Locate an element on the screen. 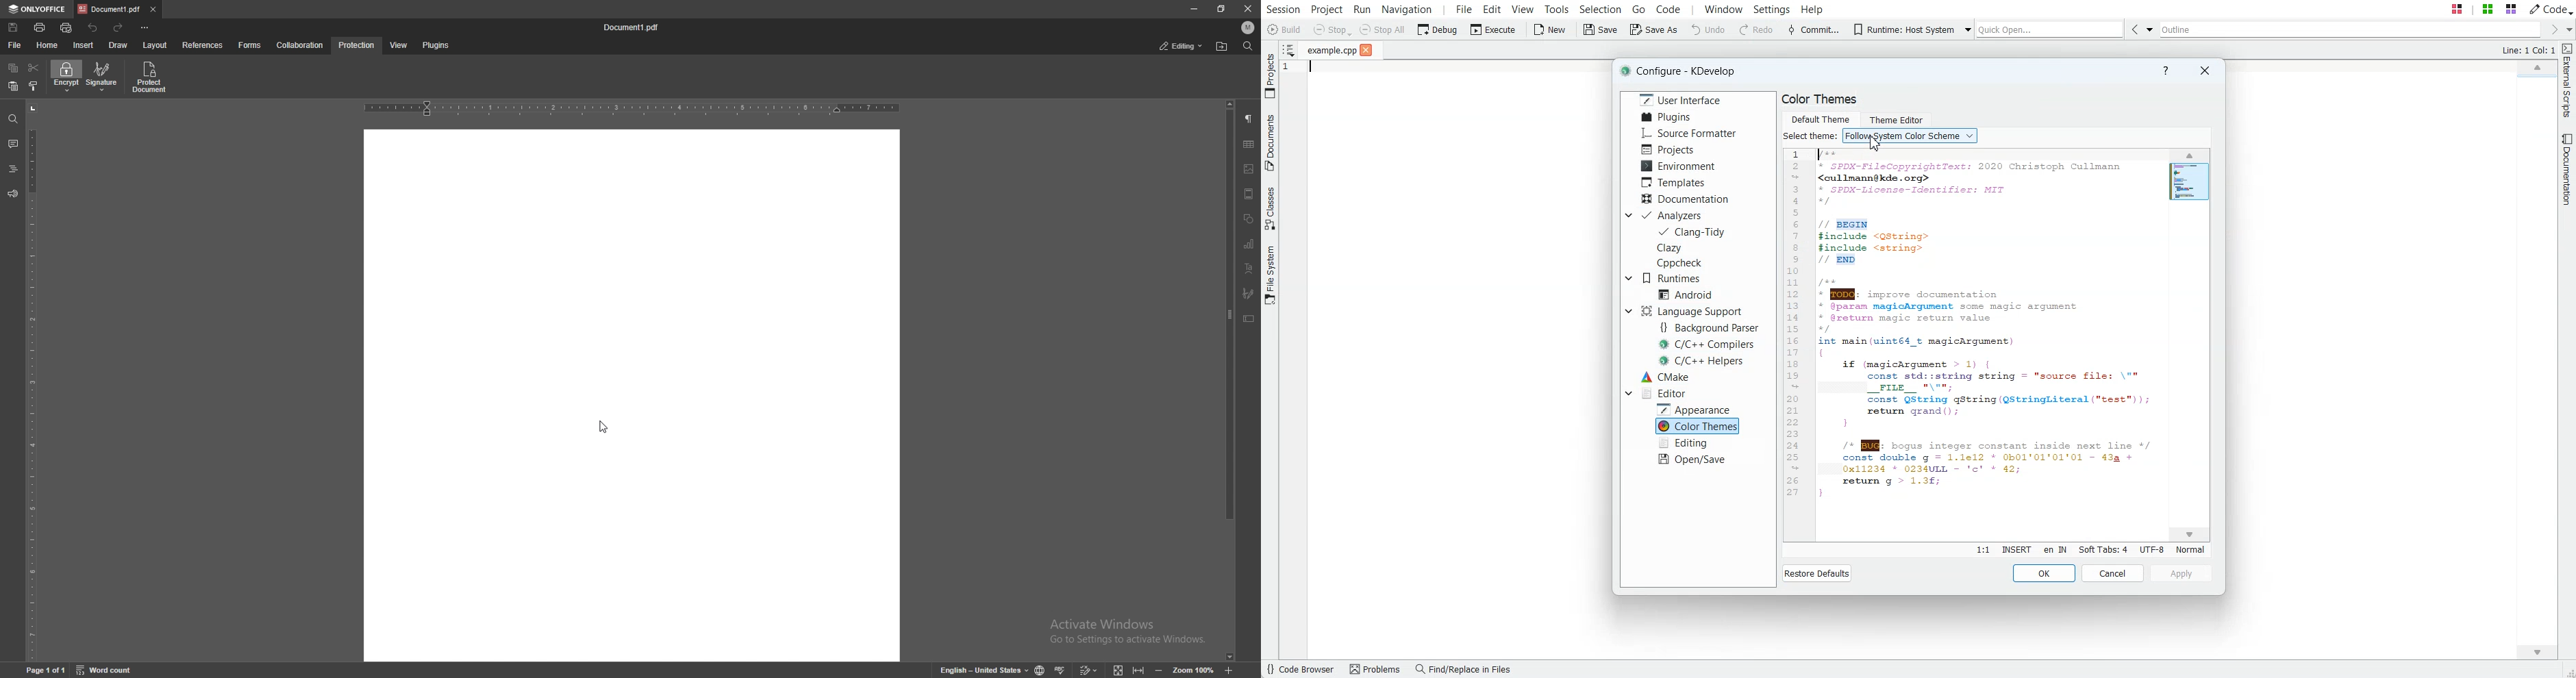 Image resolution: width=2576 pixels, height=700 pixels. zoom is located at coordinates (1195, 669).